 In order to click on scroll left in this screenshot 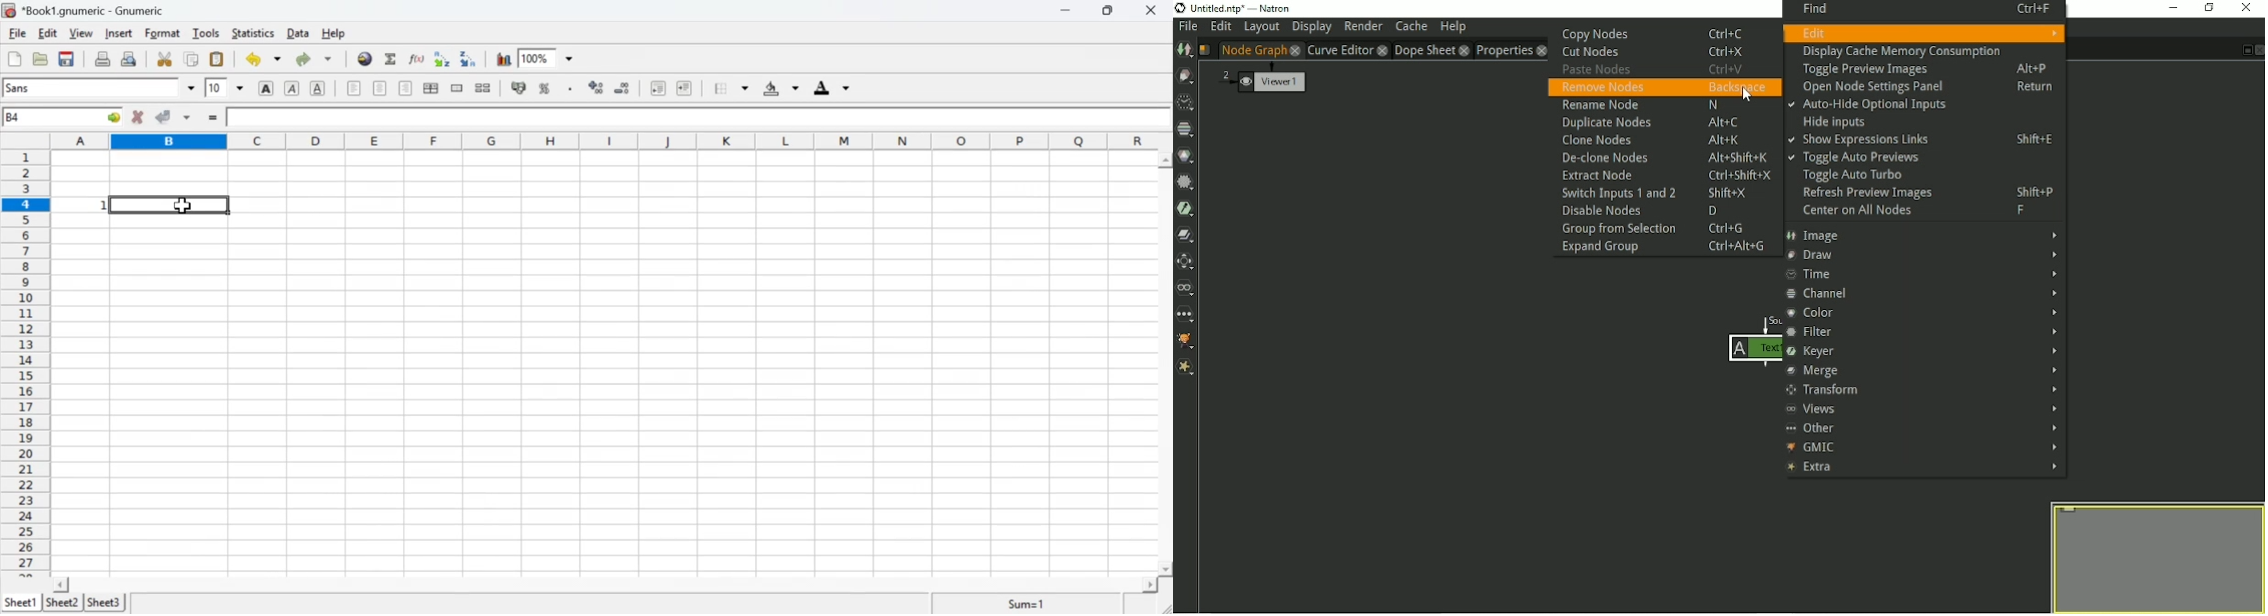, I will do `click(60, 585)`.